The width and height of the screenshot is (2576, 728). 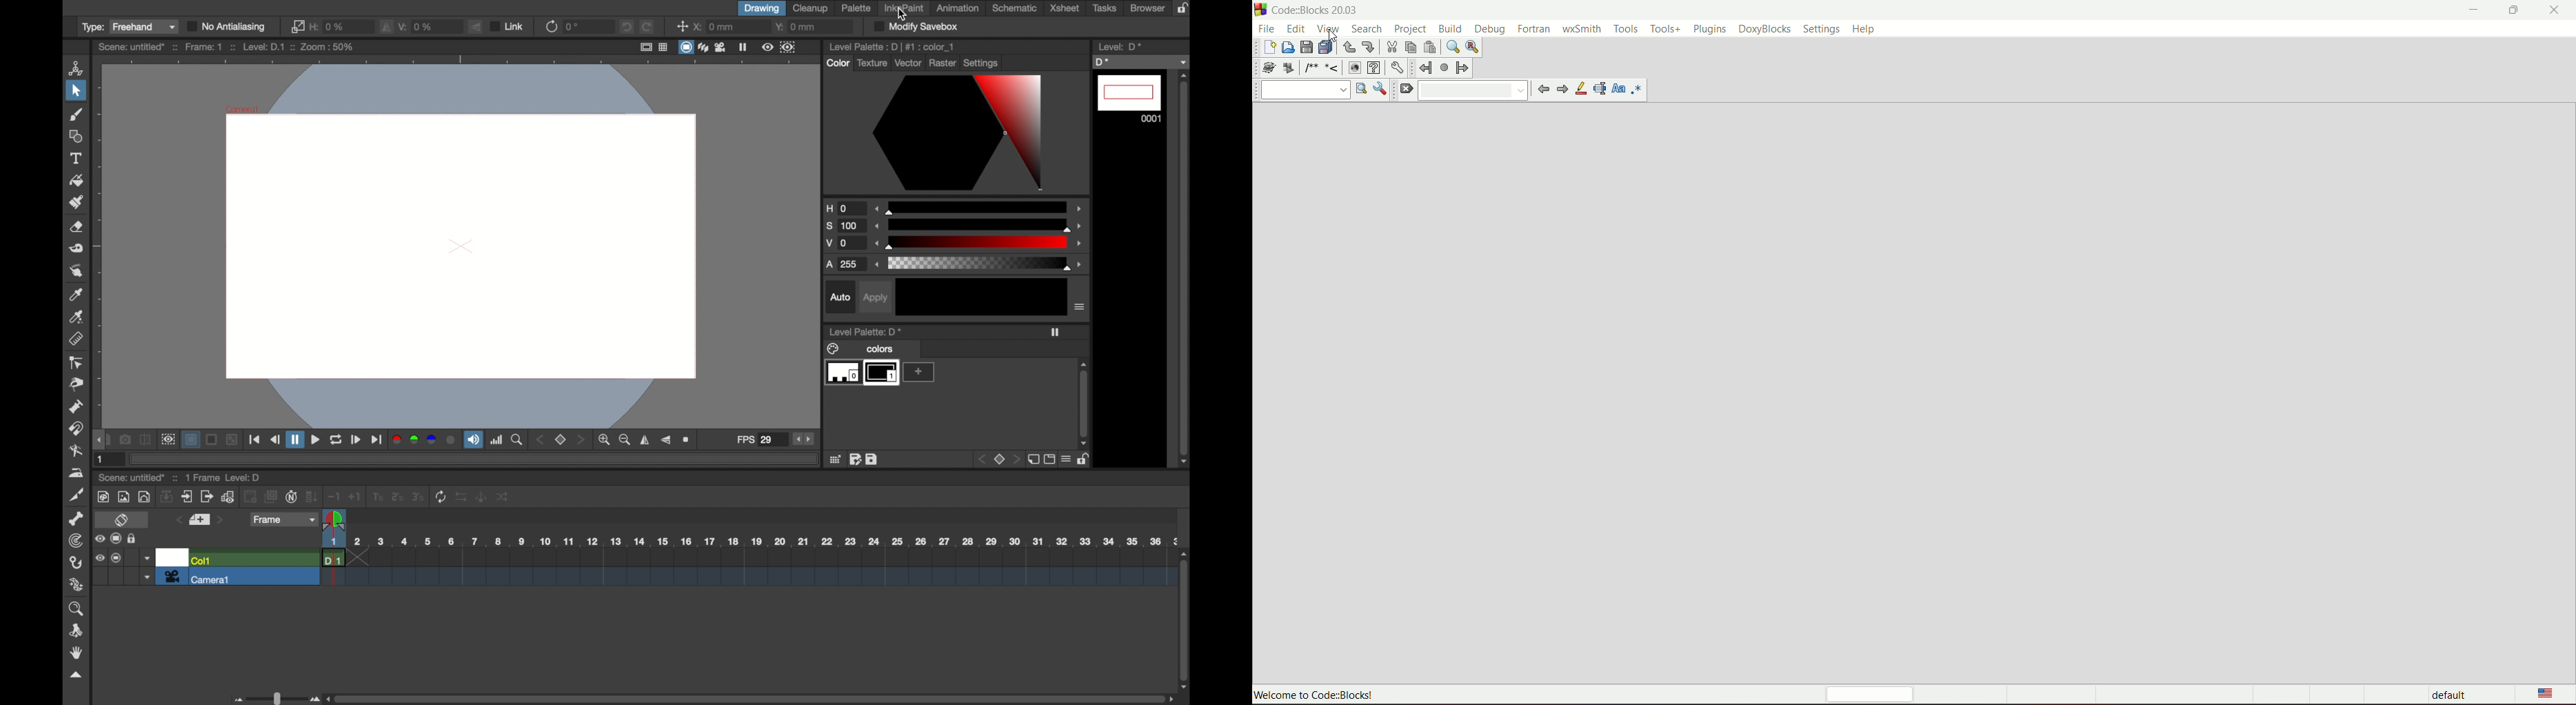 I want to click on Drop dpwn, so click(x=1344, y=90).